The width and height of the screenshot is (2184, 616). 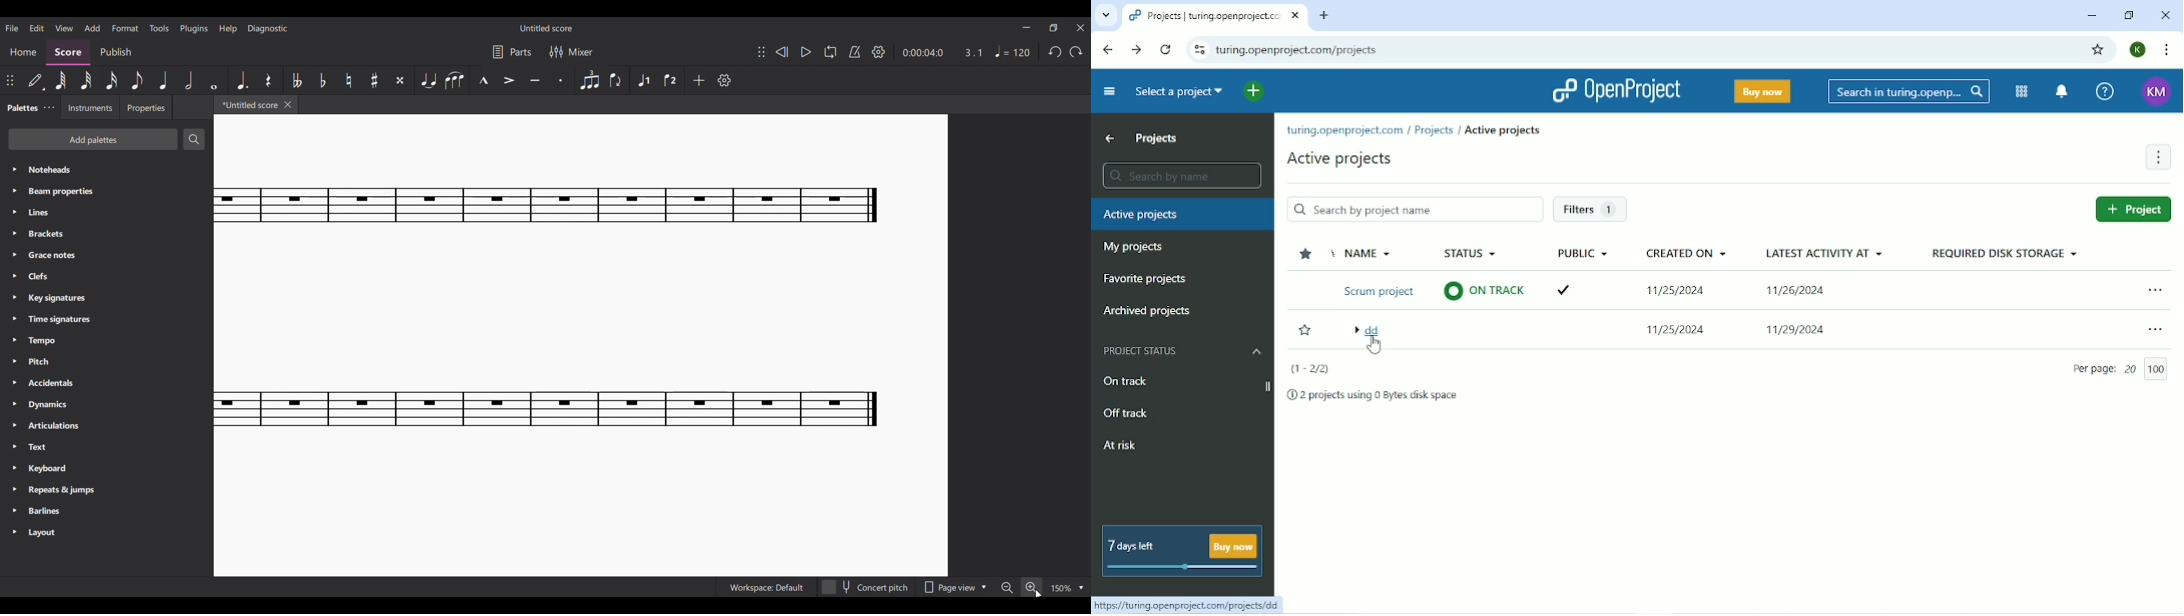 What do you see at coordinates (242, 80) in the screenshot?
I see `Augmentation dot` at bounding box center [242, 80].